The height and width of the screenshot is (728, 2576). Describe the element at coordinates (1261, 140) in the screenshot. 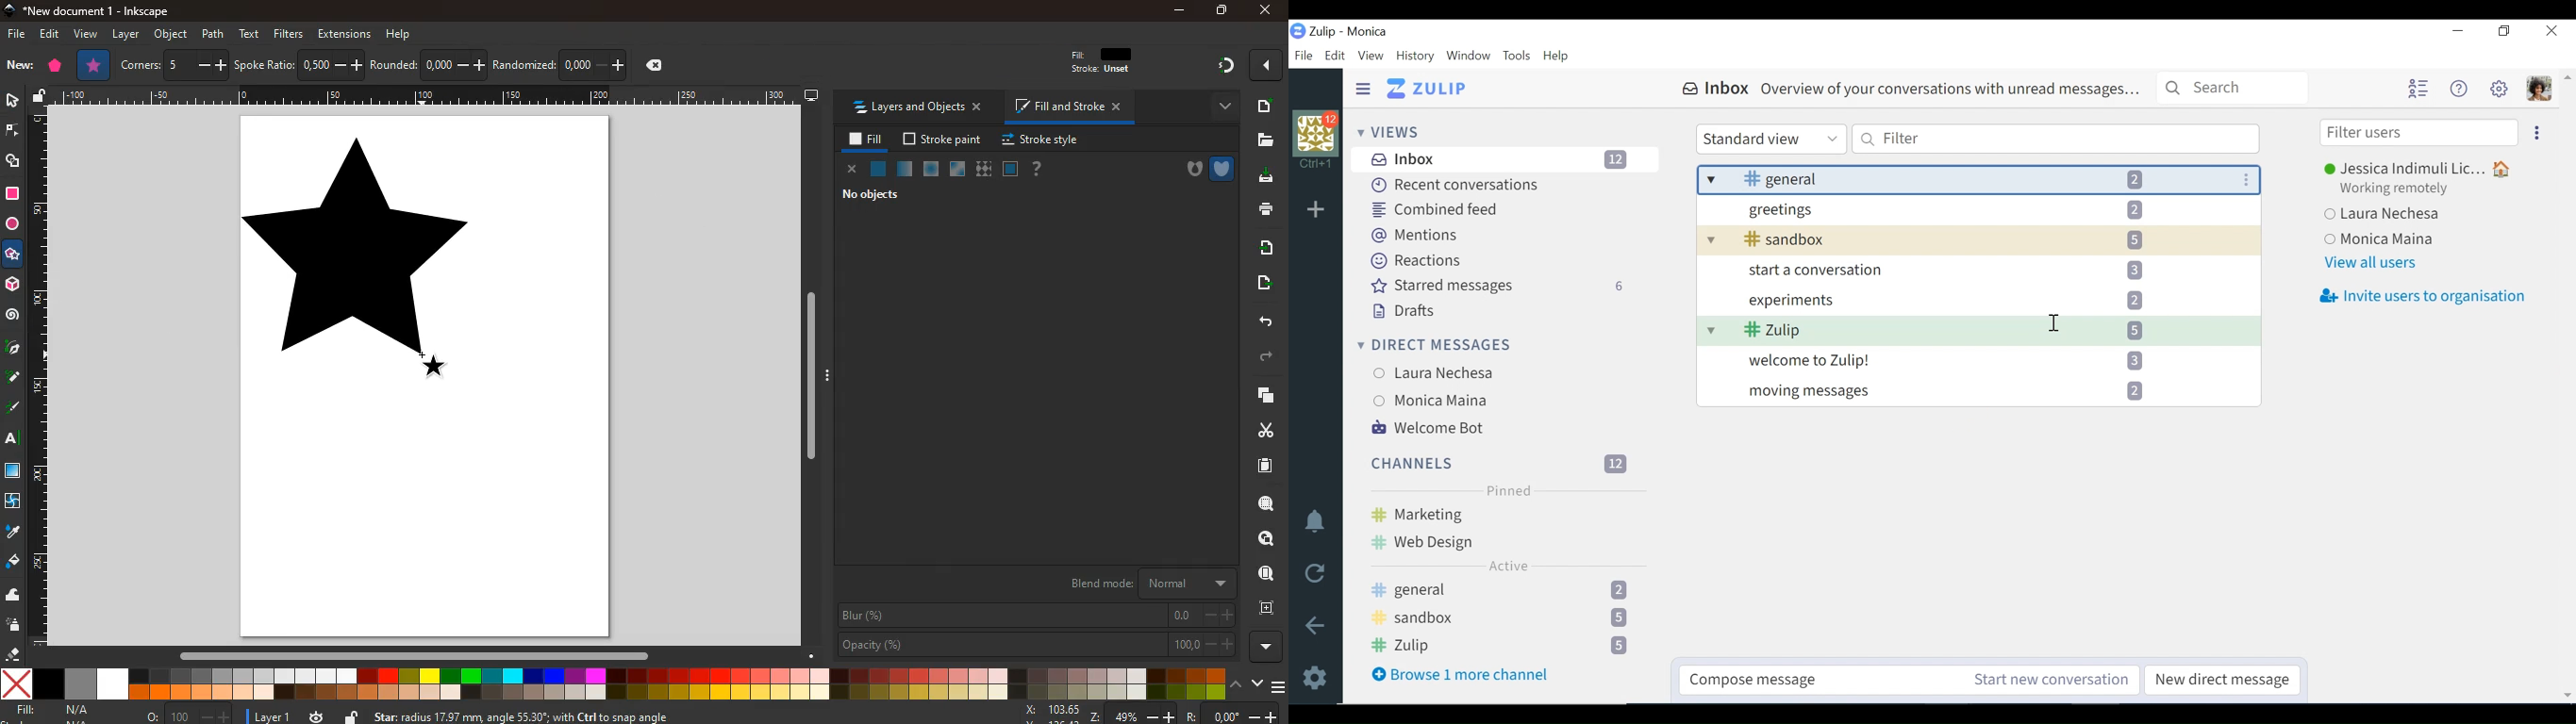

I see `files` at that location.